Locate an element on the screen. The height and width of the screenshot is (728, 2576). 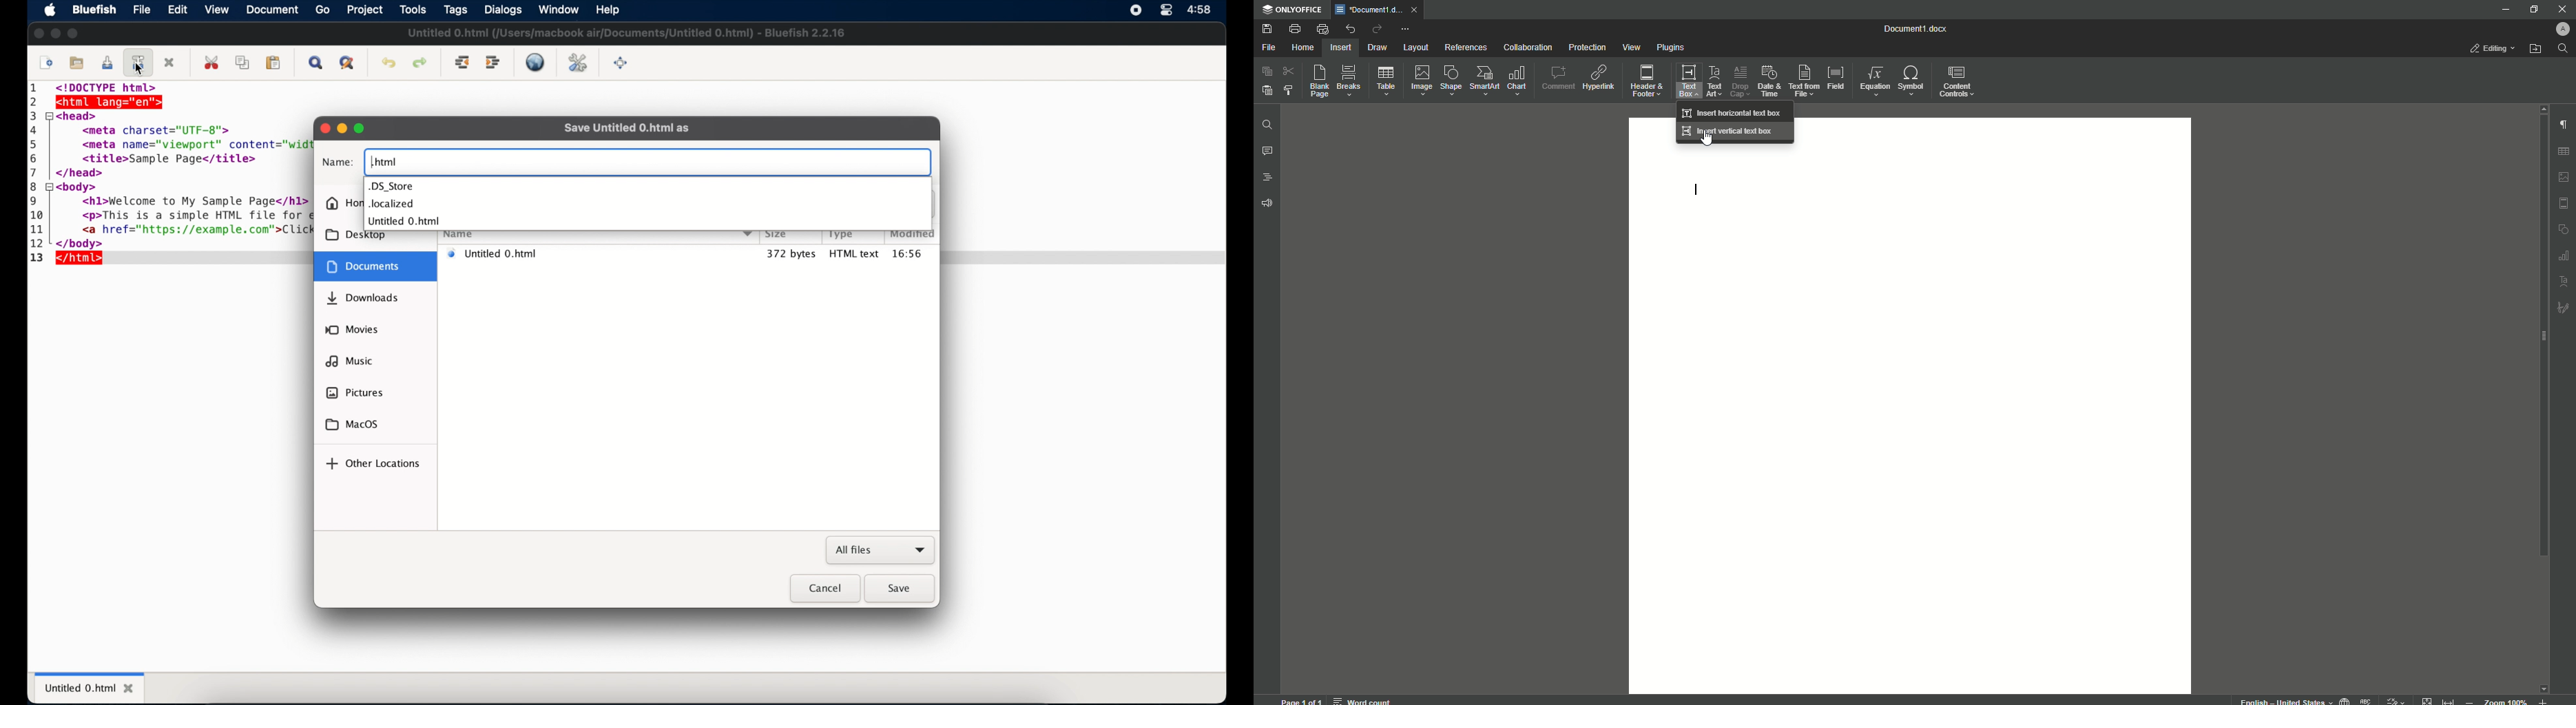
HEADER & FOOTER is located at coordinates (2564, 204).